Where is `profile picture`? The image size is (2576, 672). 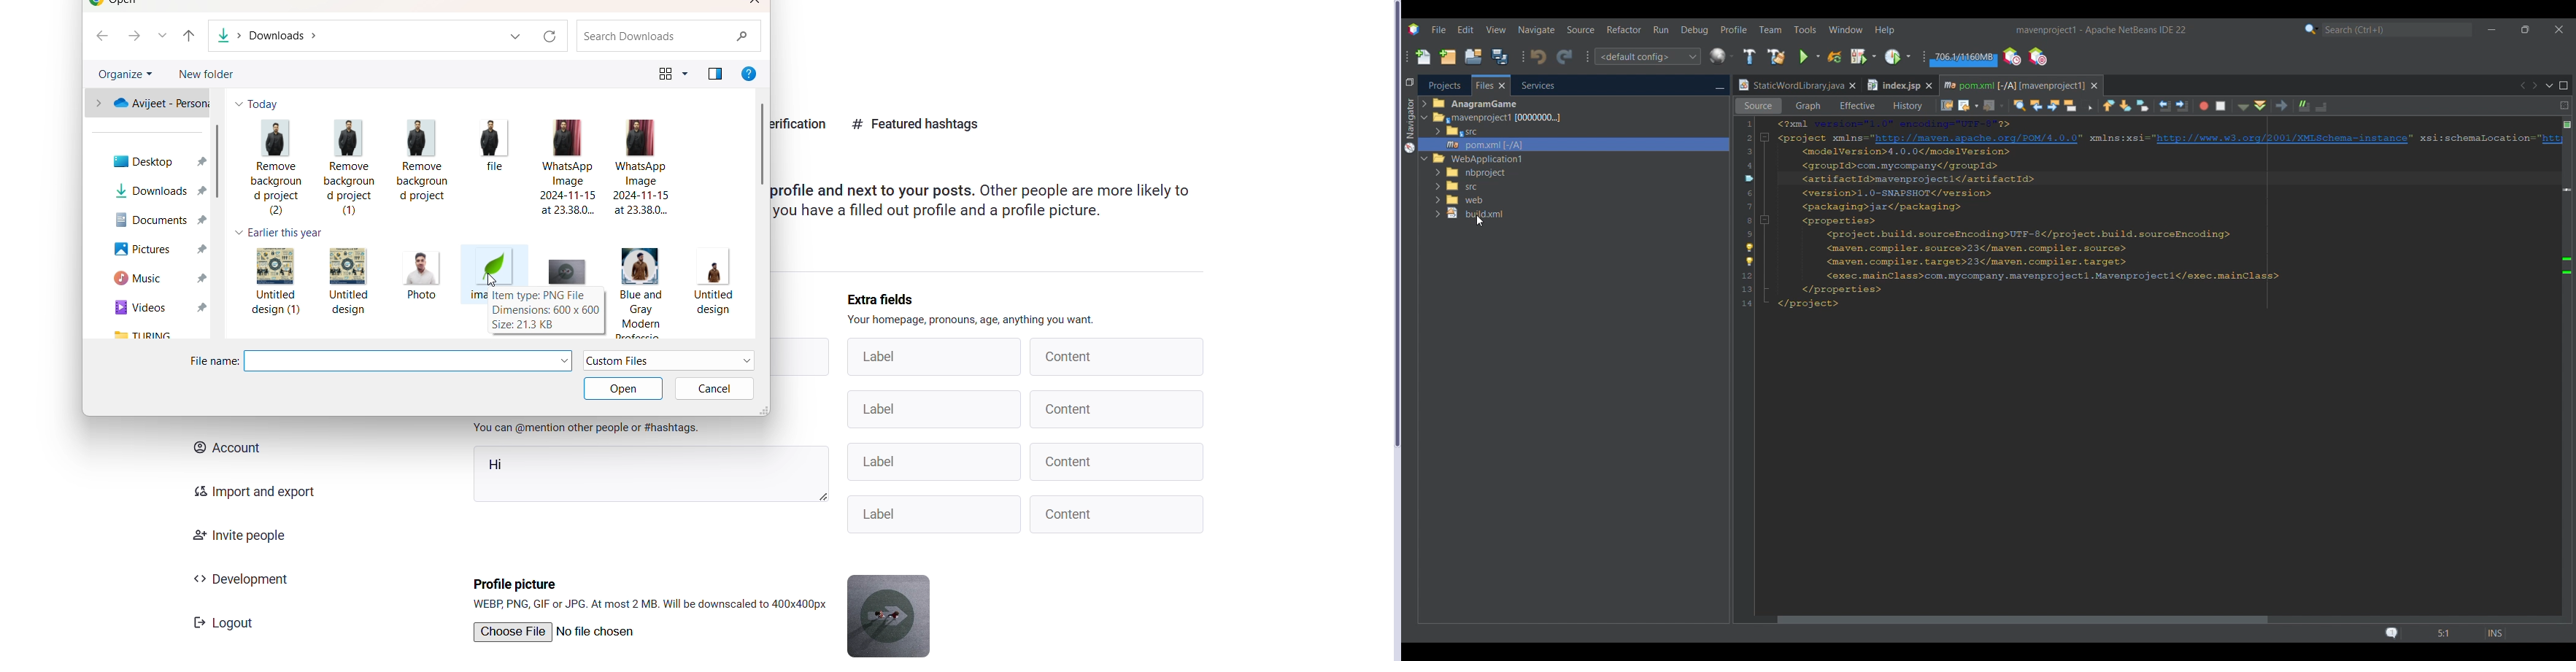 profile picture is located at coordinates (516, 581).